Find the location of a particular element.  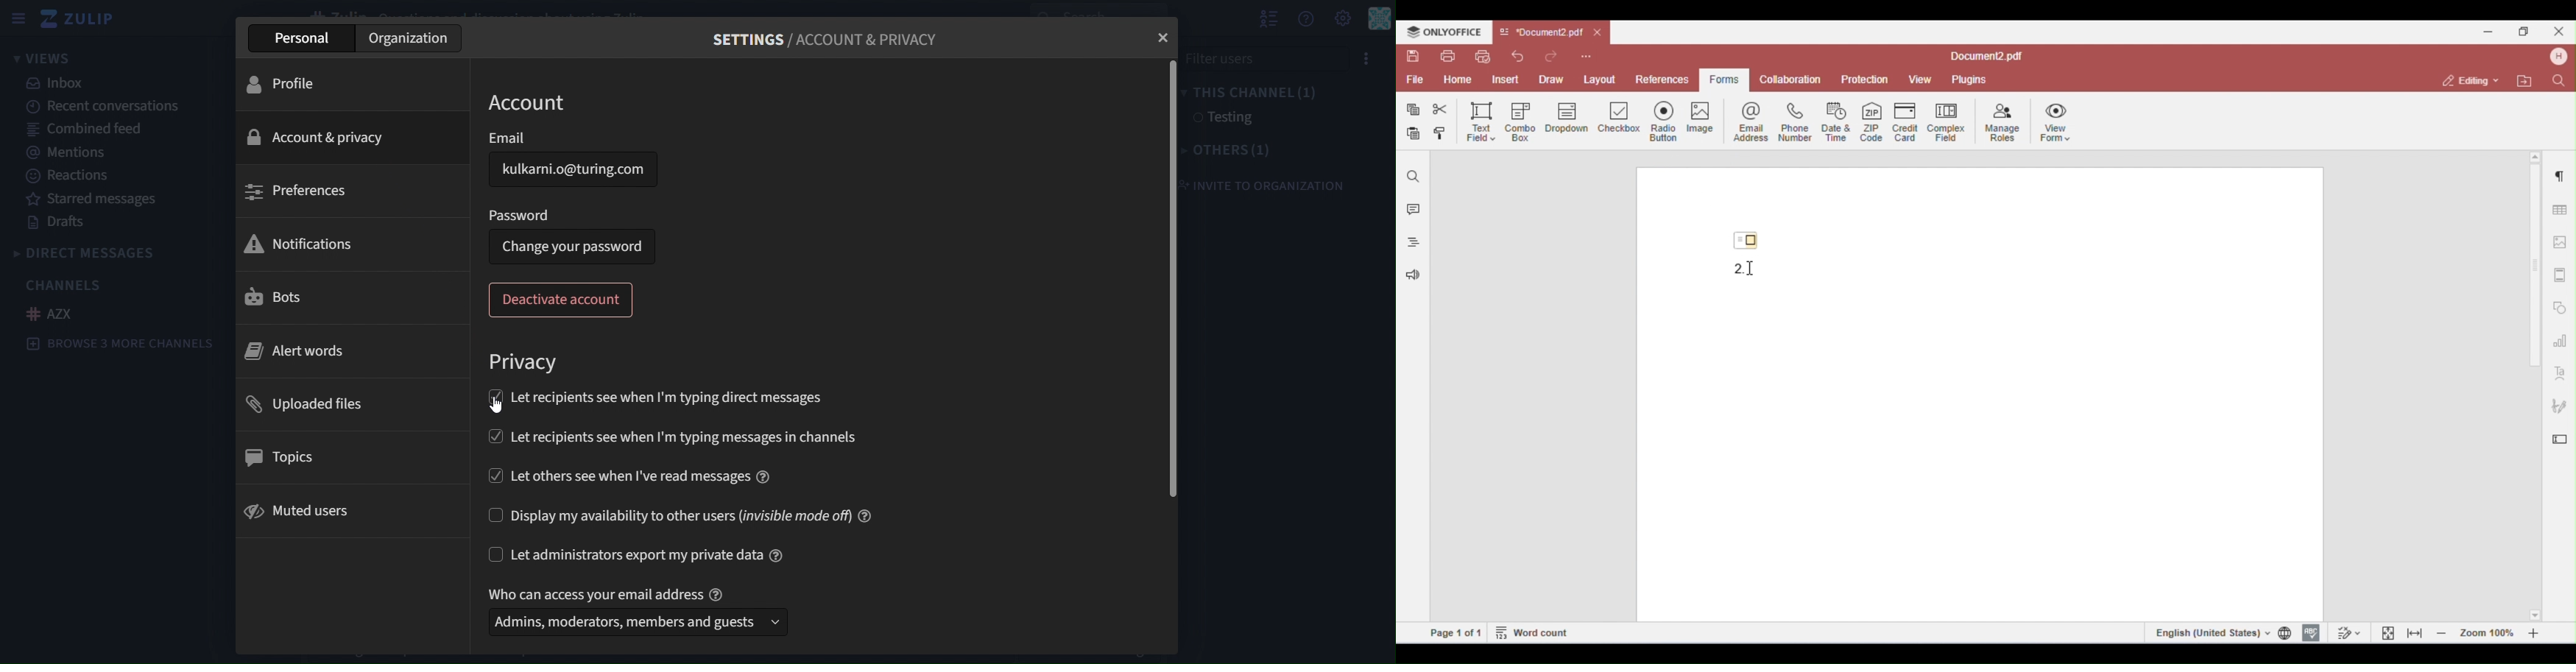

organization is located at coordinates (410, 38).